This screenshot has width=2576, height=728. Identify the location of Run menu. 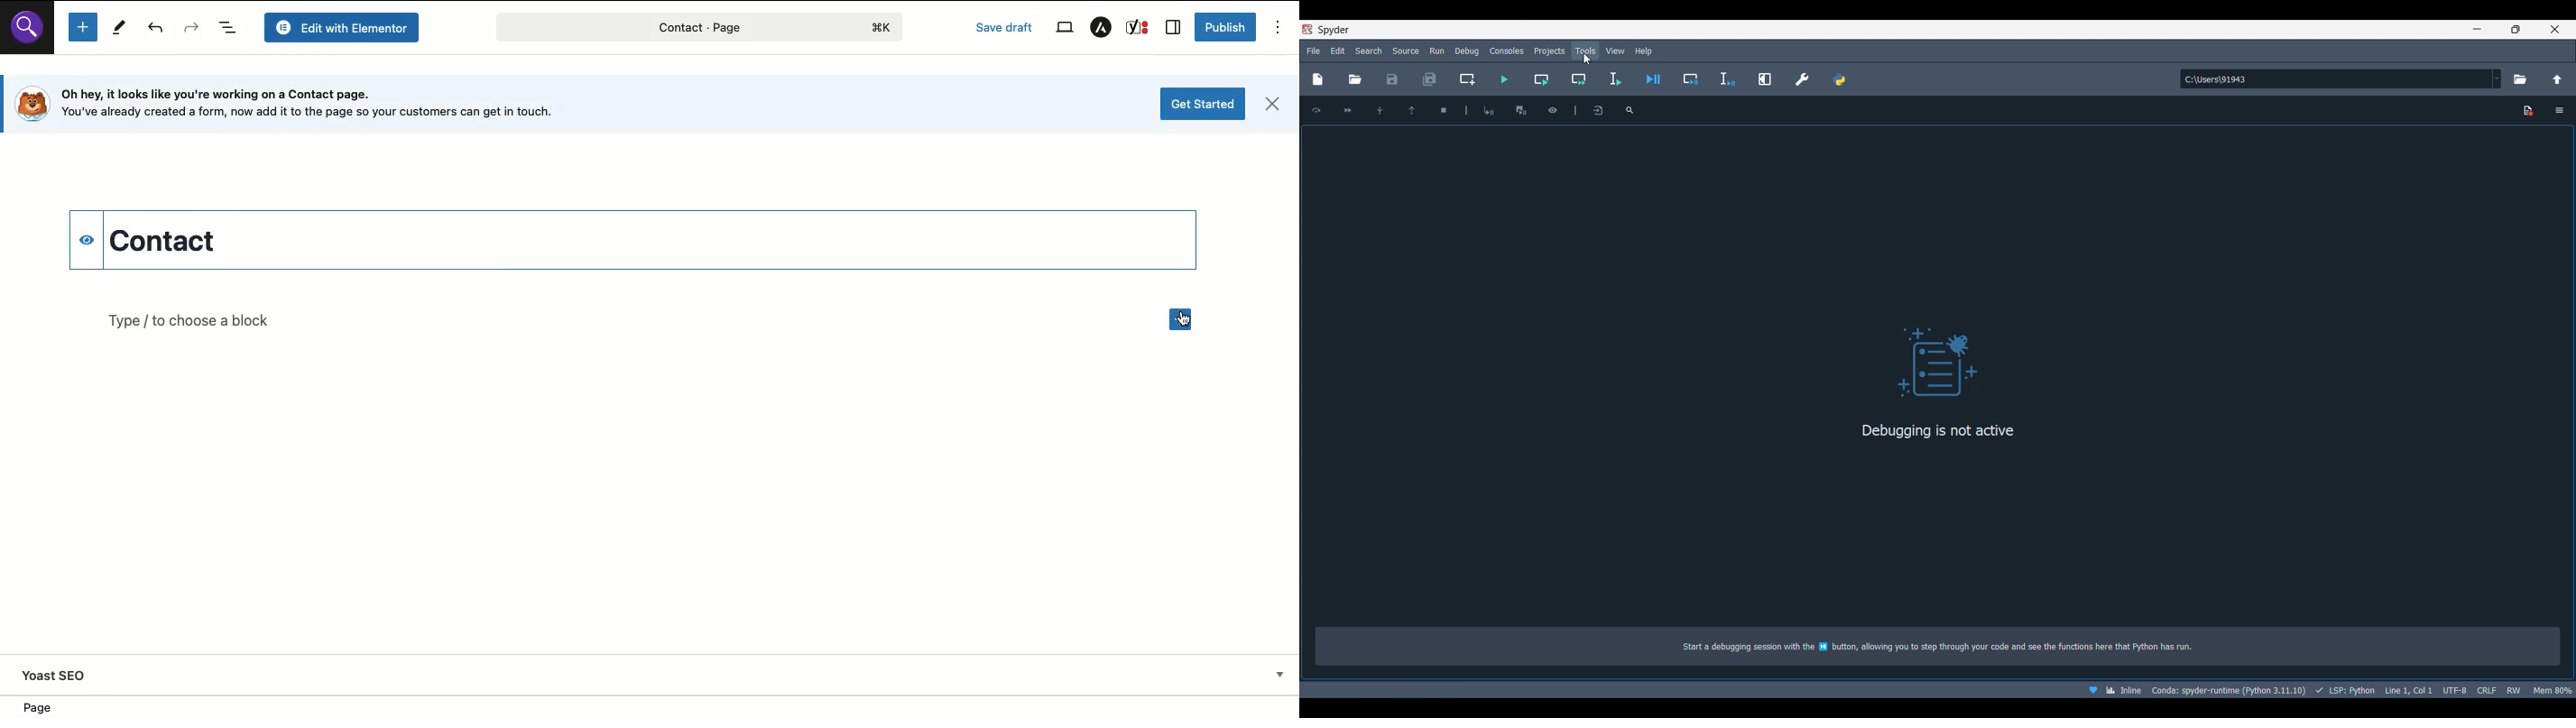
(1435, 51).